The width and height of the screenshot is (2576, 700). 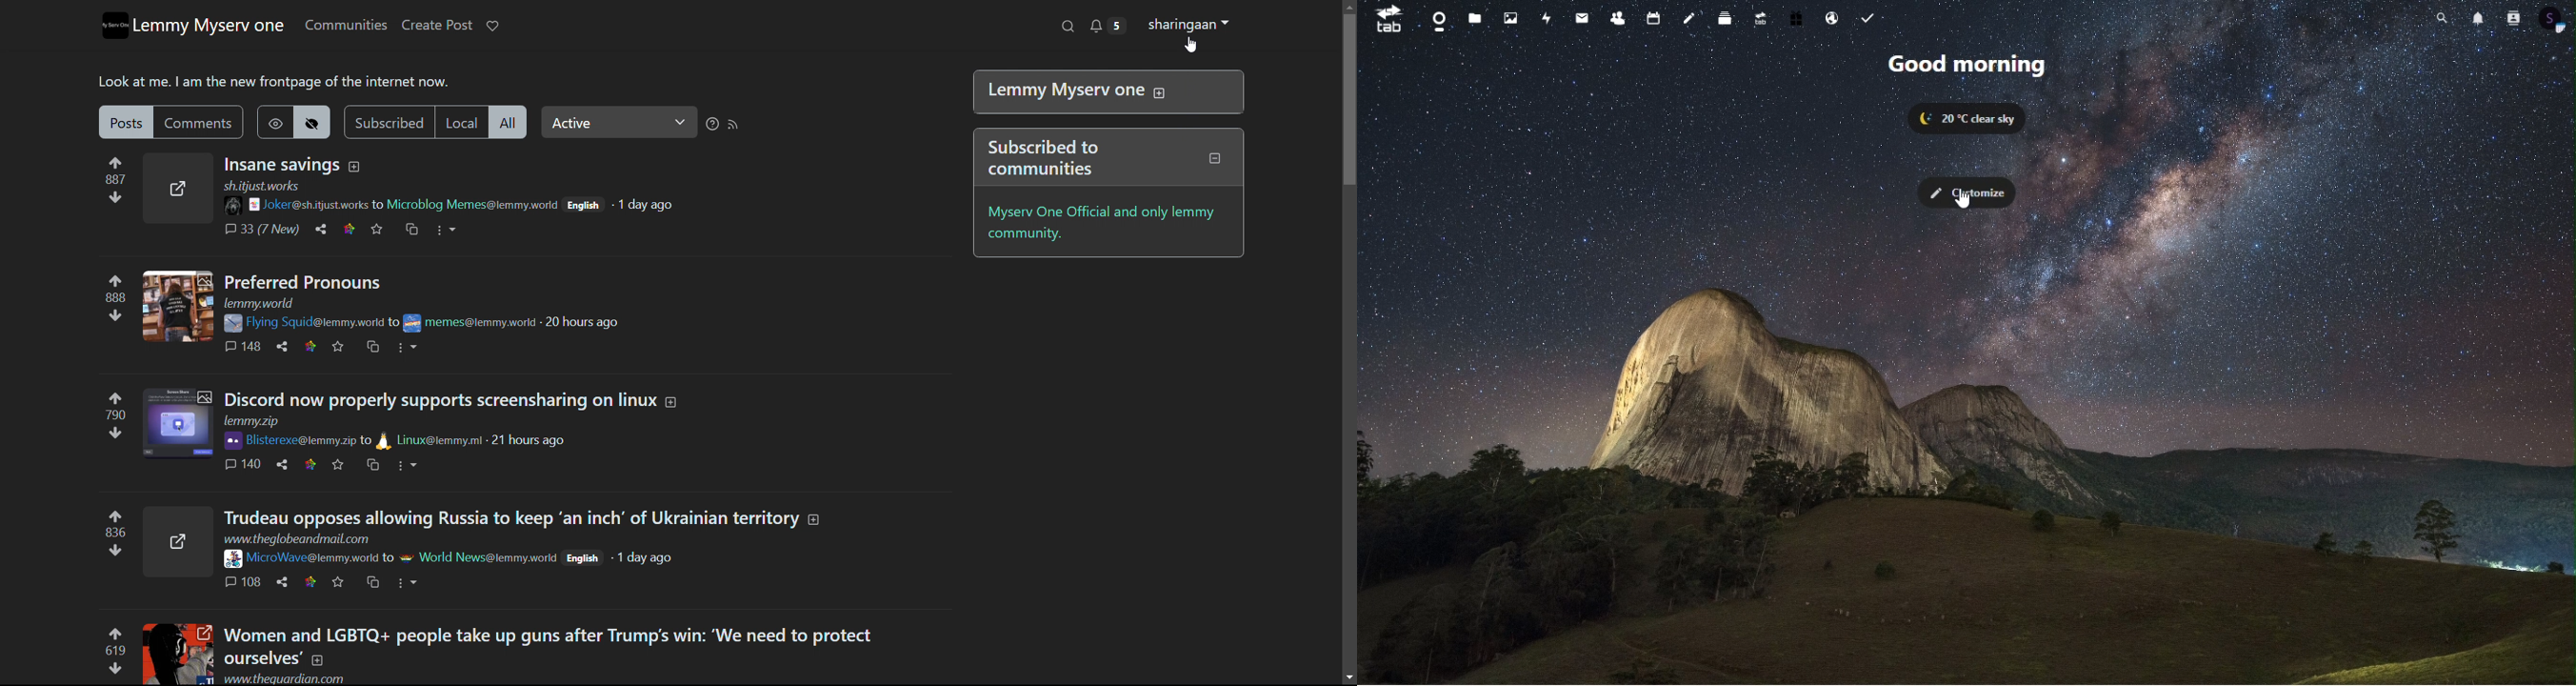 What do you see at coordinates (1619, 20) in the screenshot?
I see `contacts` at bounding box center [1619, 20].